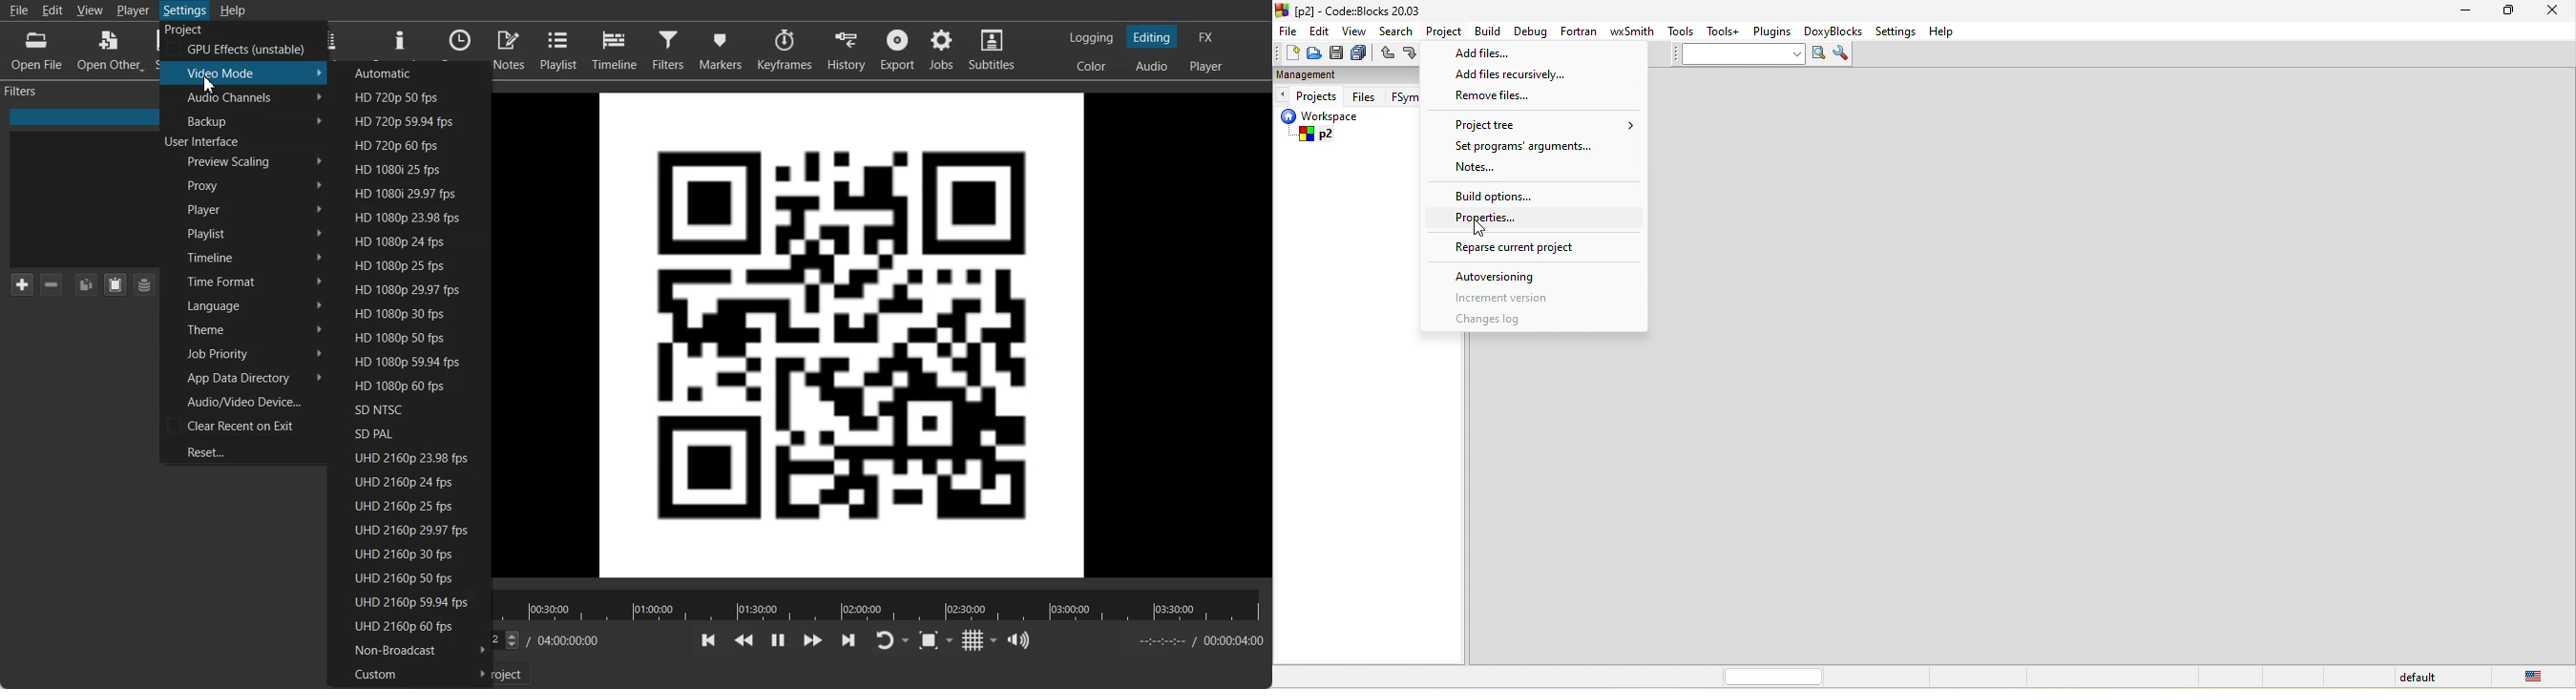  What do you see at coordinates (1739, 56) in the screenshot?
I see `text to search` at bounding box center [1739, 56].